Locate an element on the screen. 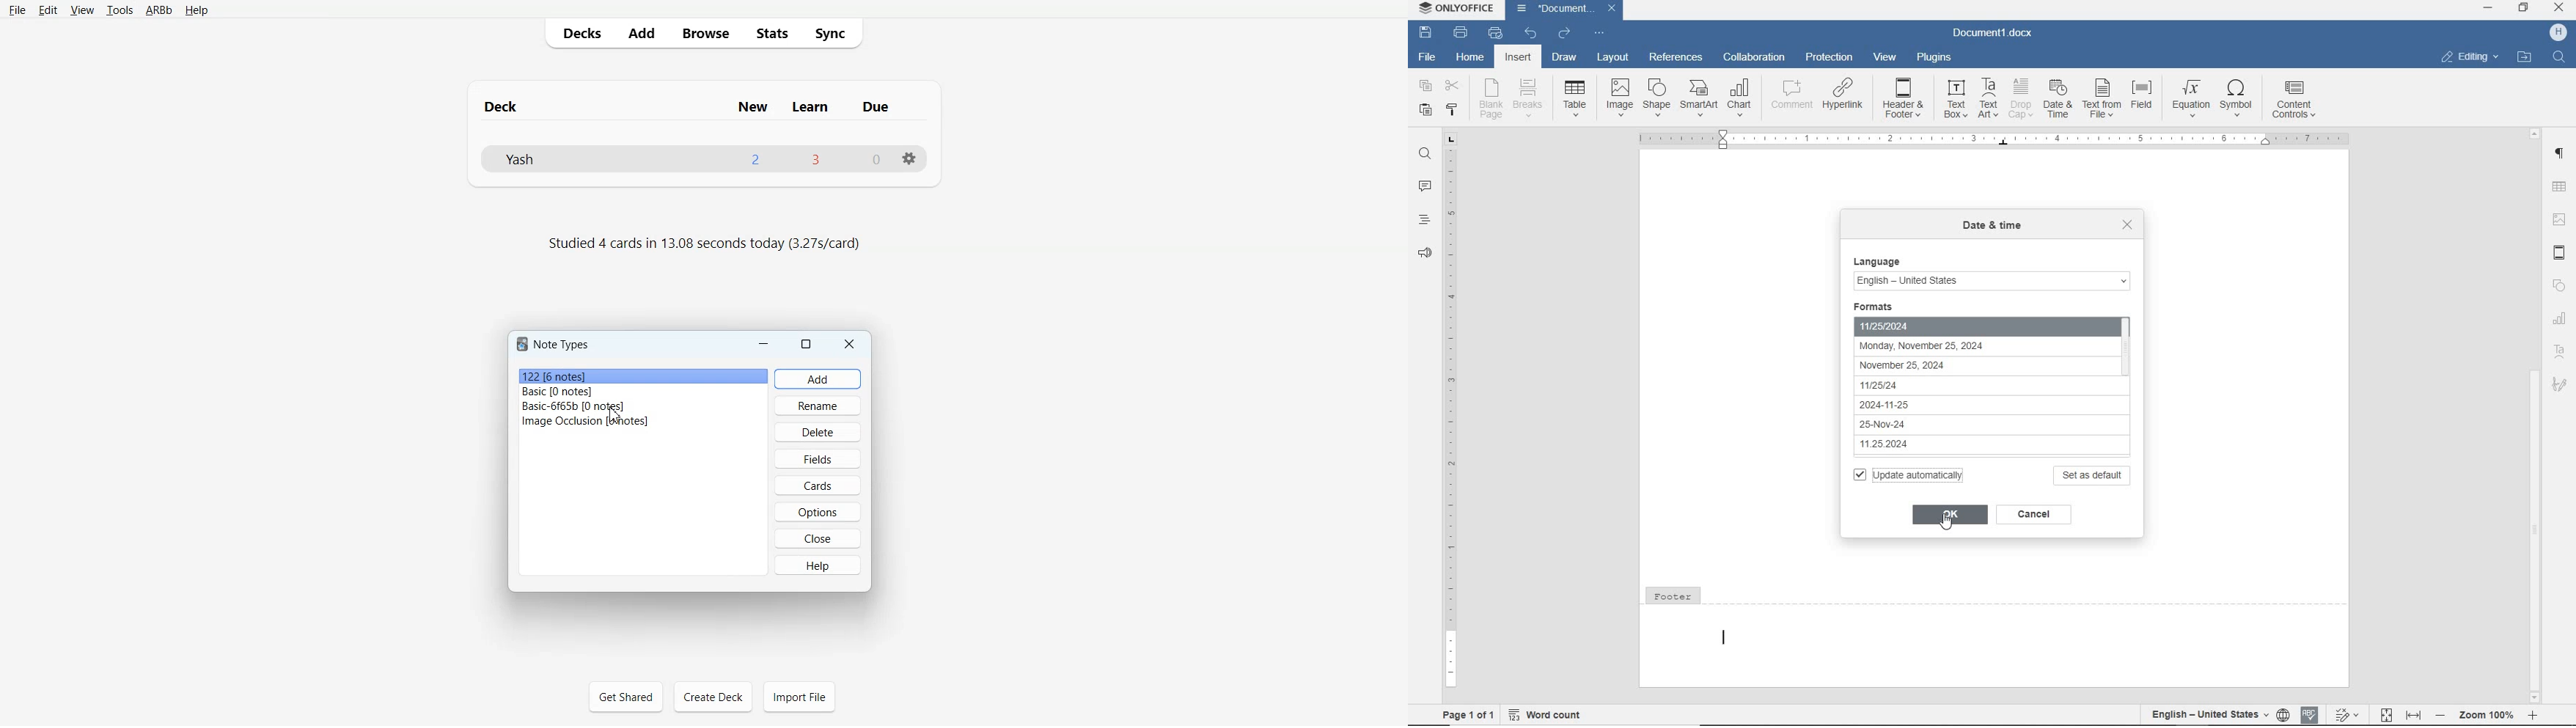 The height and width of the screenshot is (728, 2576). plugins is located at coordinates (1936, 58).